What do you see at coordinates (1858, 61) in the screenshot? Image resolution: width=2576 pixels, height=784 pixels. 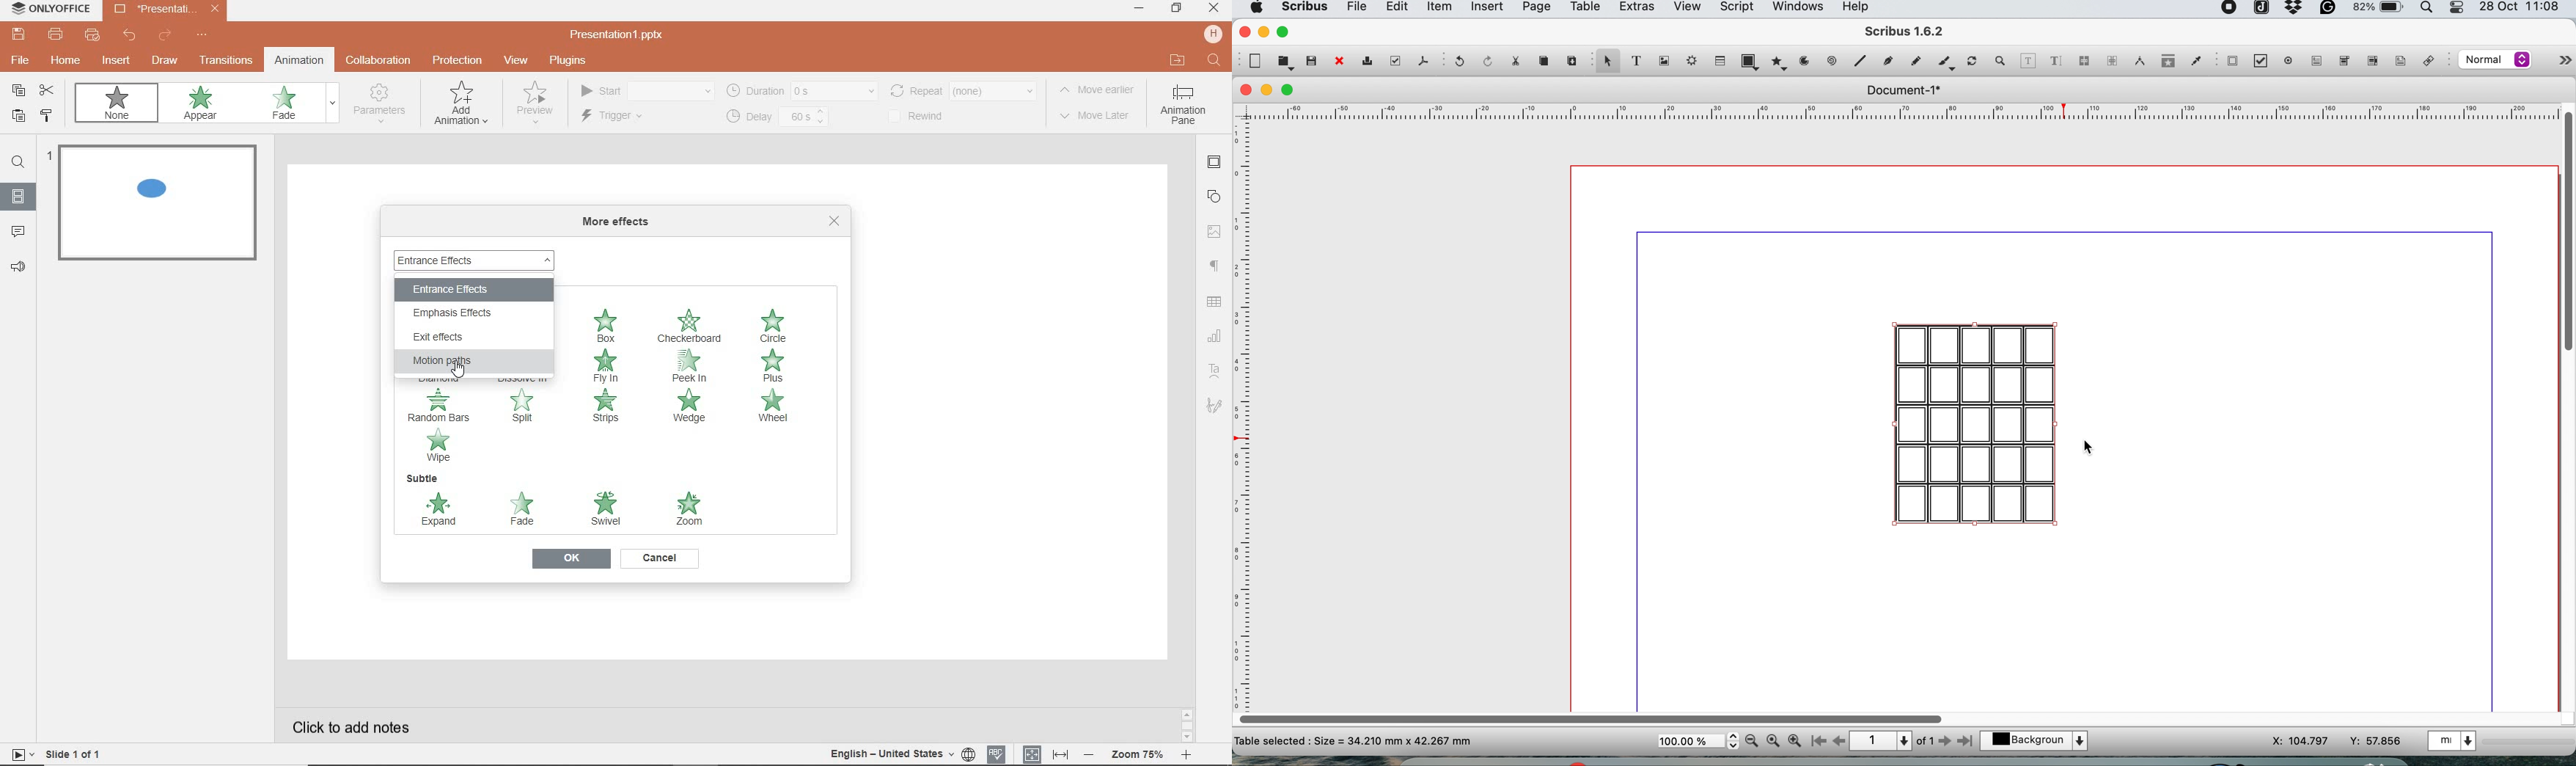 I see `line` at bounding box center [1858, 61].